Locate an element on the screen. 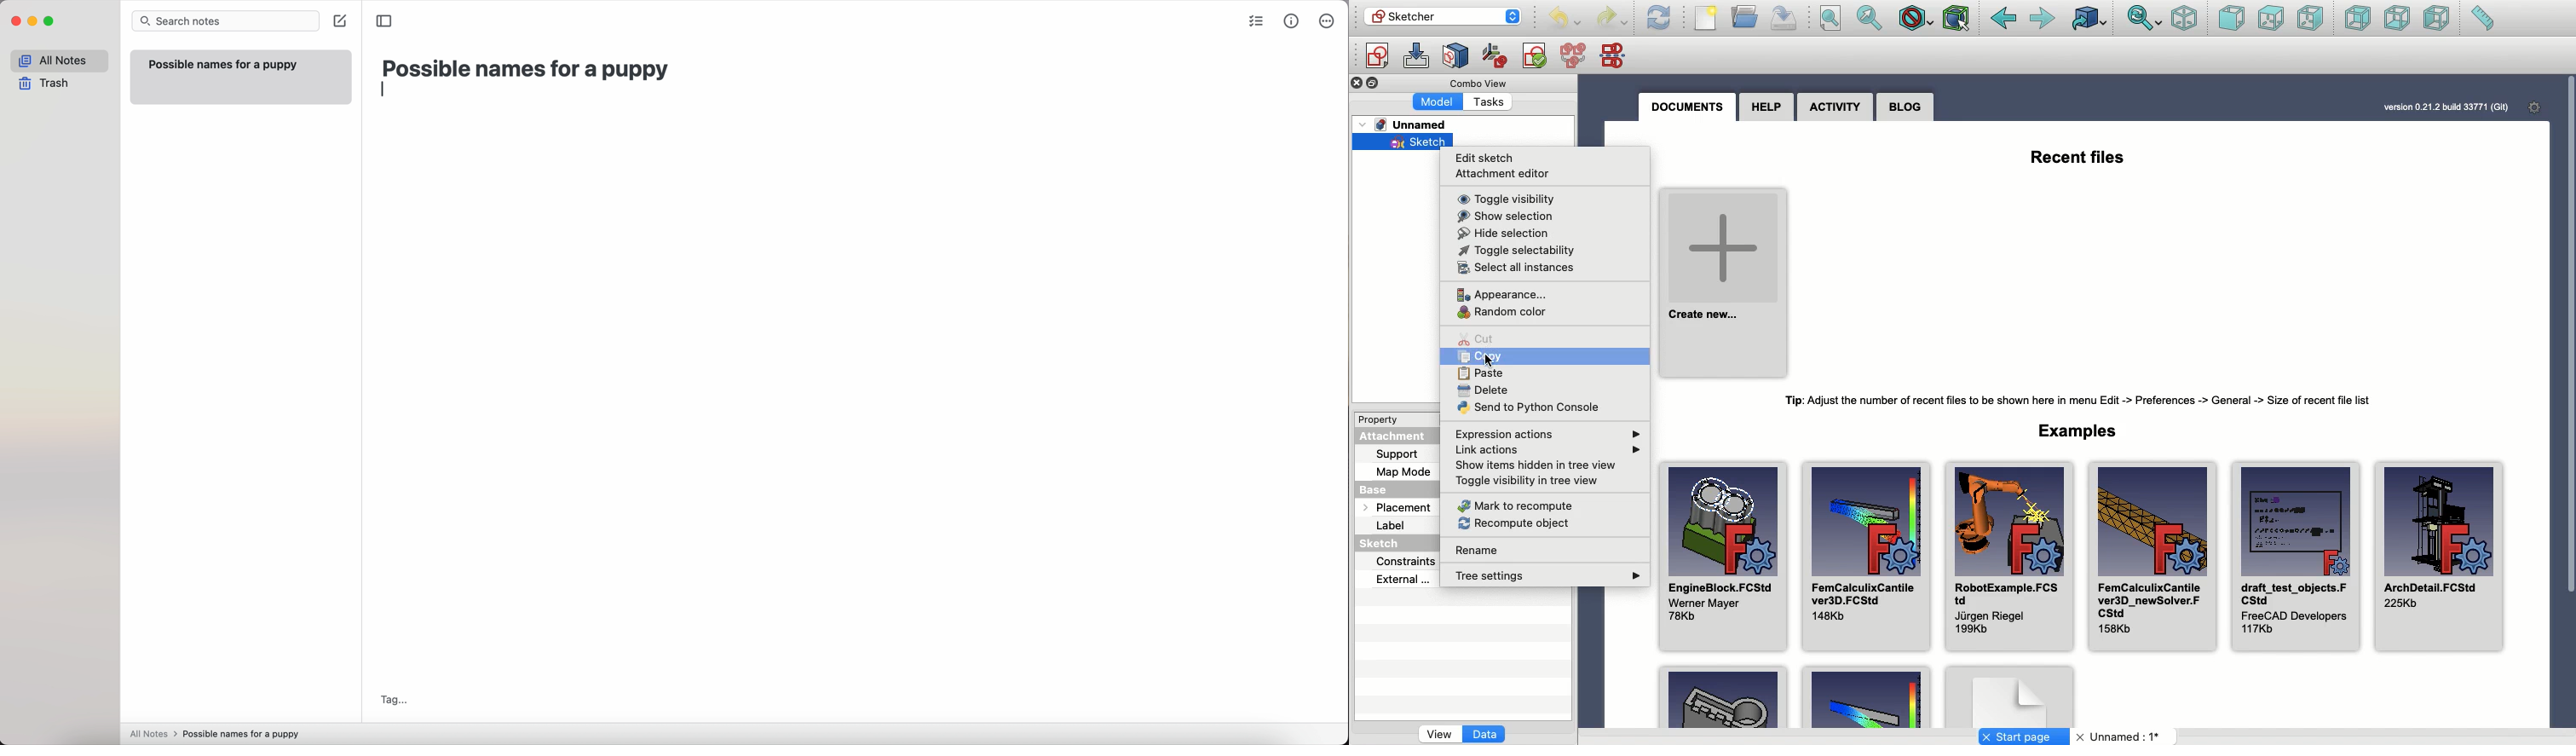 The width and height of the screenshot is (2576, 756). Settings is located at coordinates (2529, 107).